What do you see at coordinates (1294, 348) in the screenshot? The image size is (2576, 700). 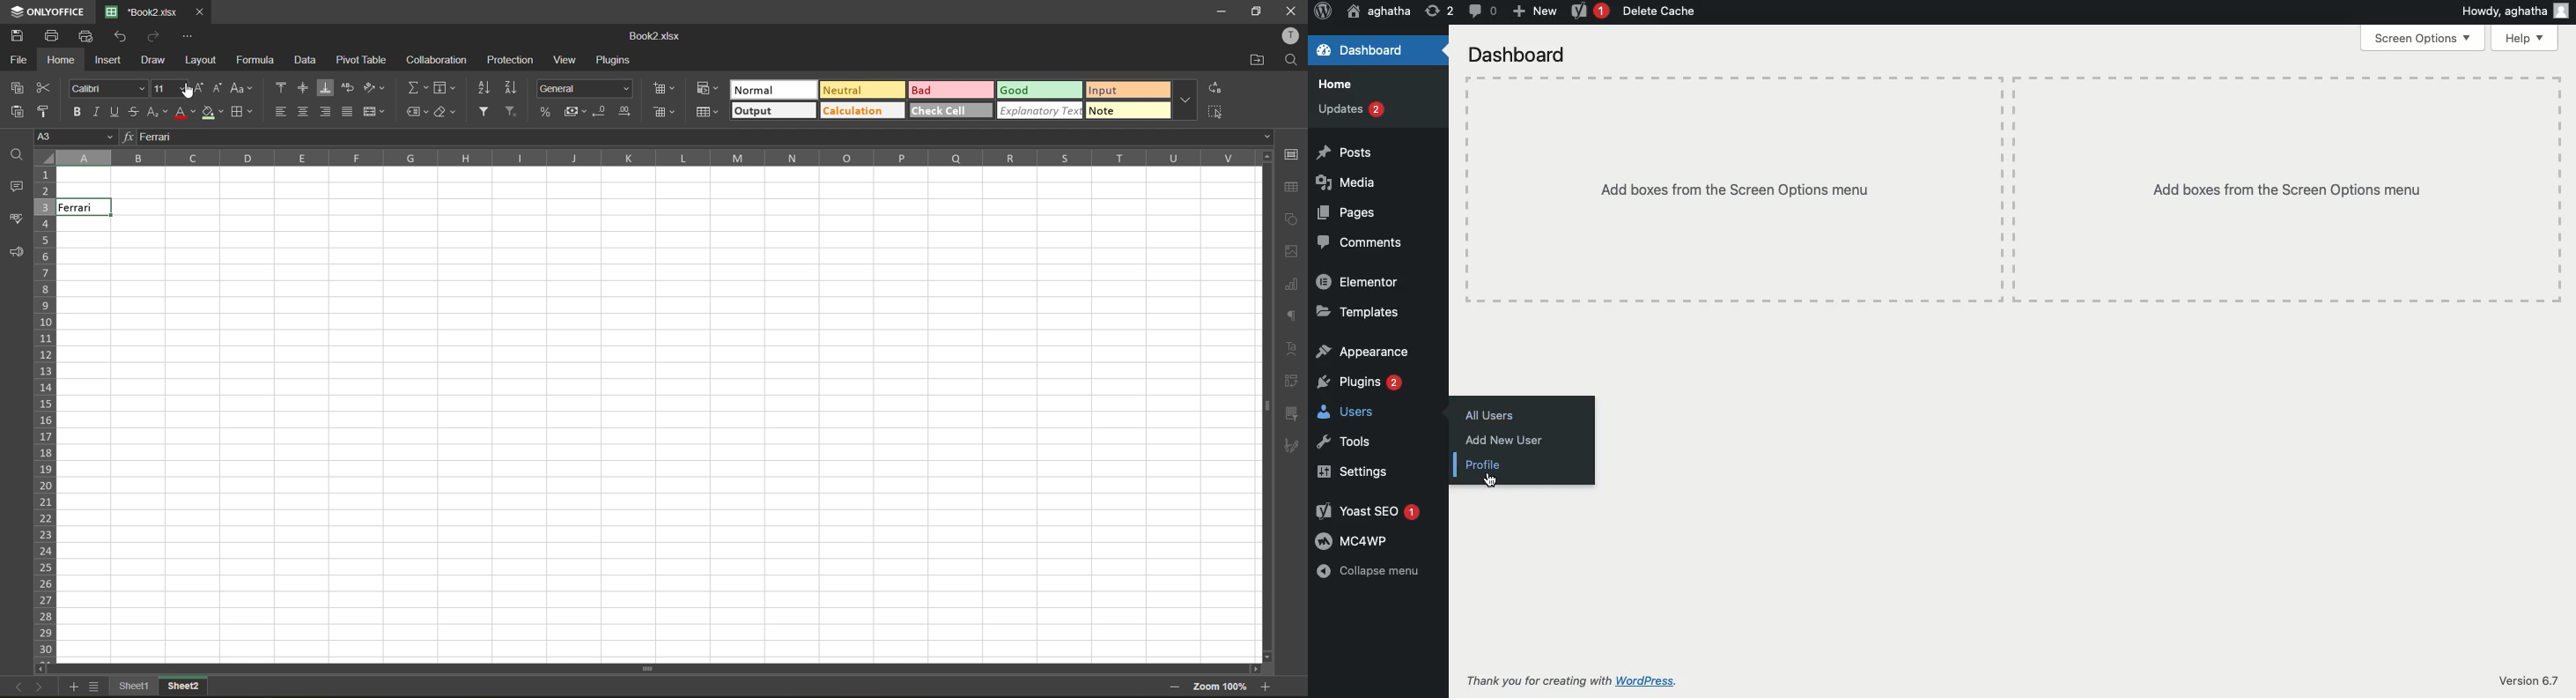 I see `text` at bounding box center [1294, 348].